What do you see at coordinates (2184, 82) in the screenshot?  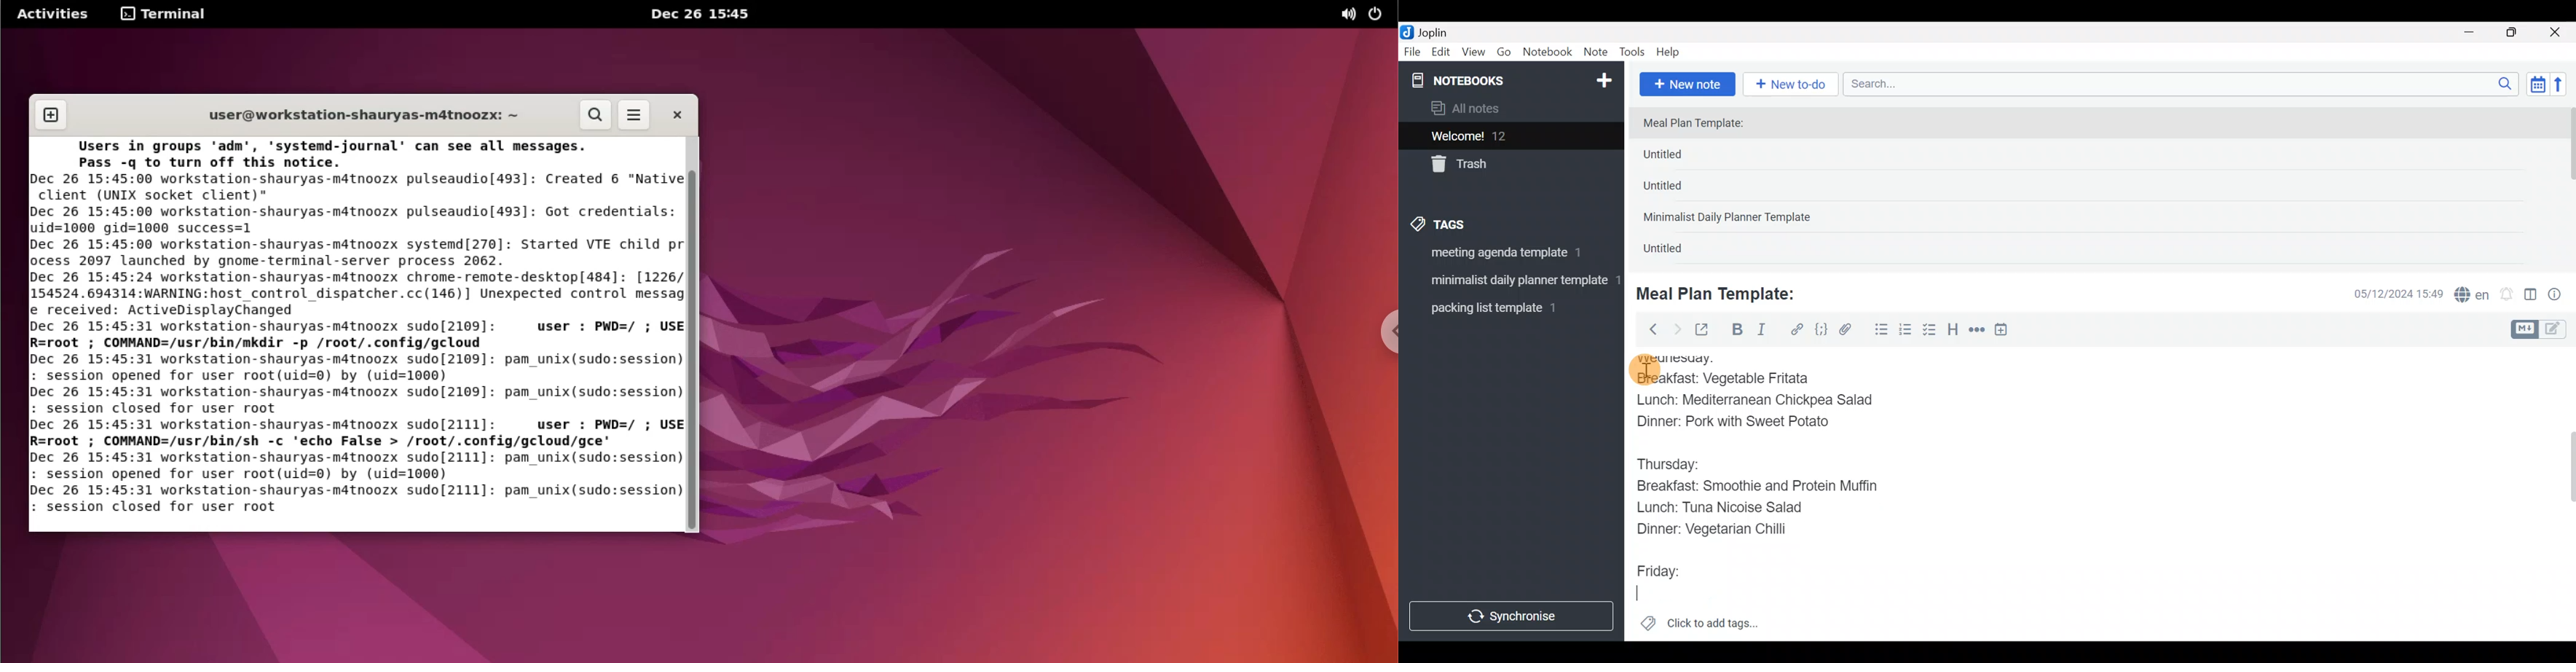 I see `Search bar` at bounding box center [2184, 82].